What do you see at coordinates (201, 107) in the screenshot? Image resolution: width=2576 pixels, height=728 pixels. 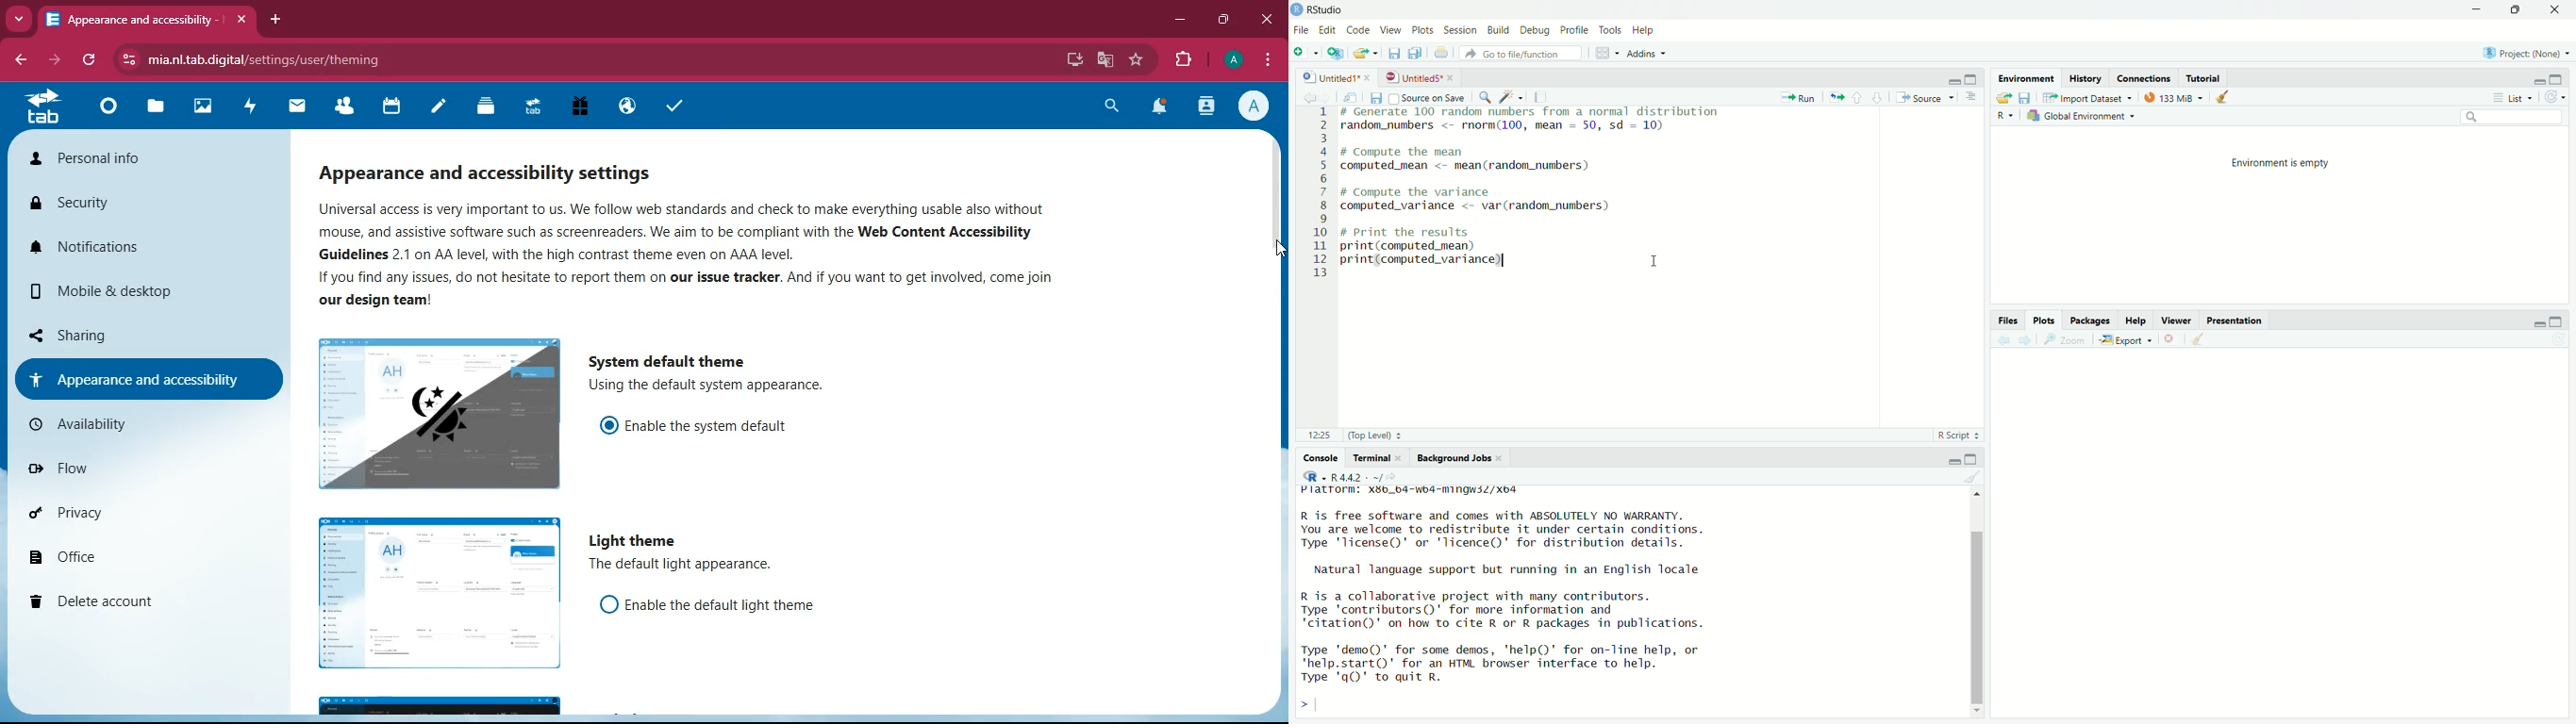 I see `images` at bounding box center [201, 107].